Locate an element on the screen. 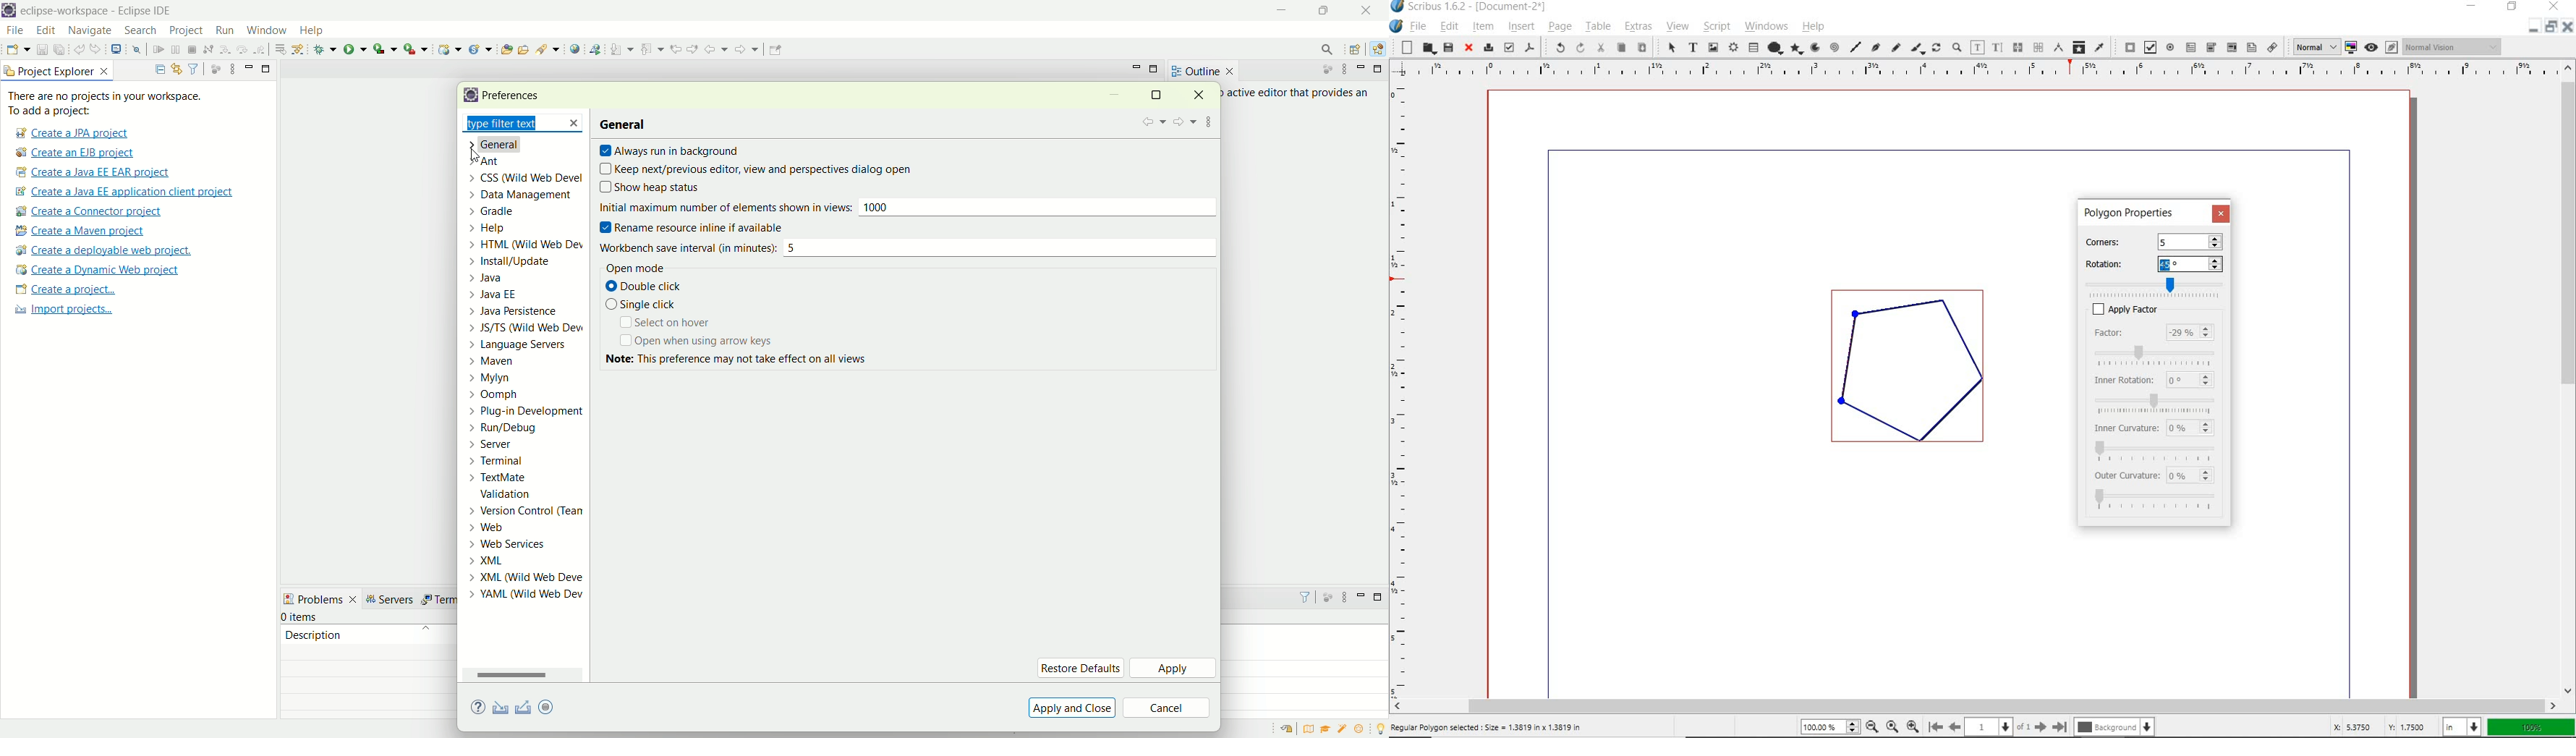 The image size is (2576, 756). OUTER CURVATURE is located at coordinates (2127, 476).